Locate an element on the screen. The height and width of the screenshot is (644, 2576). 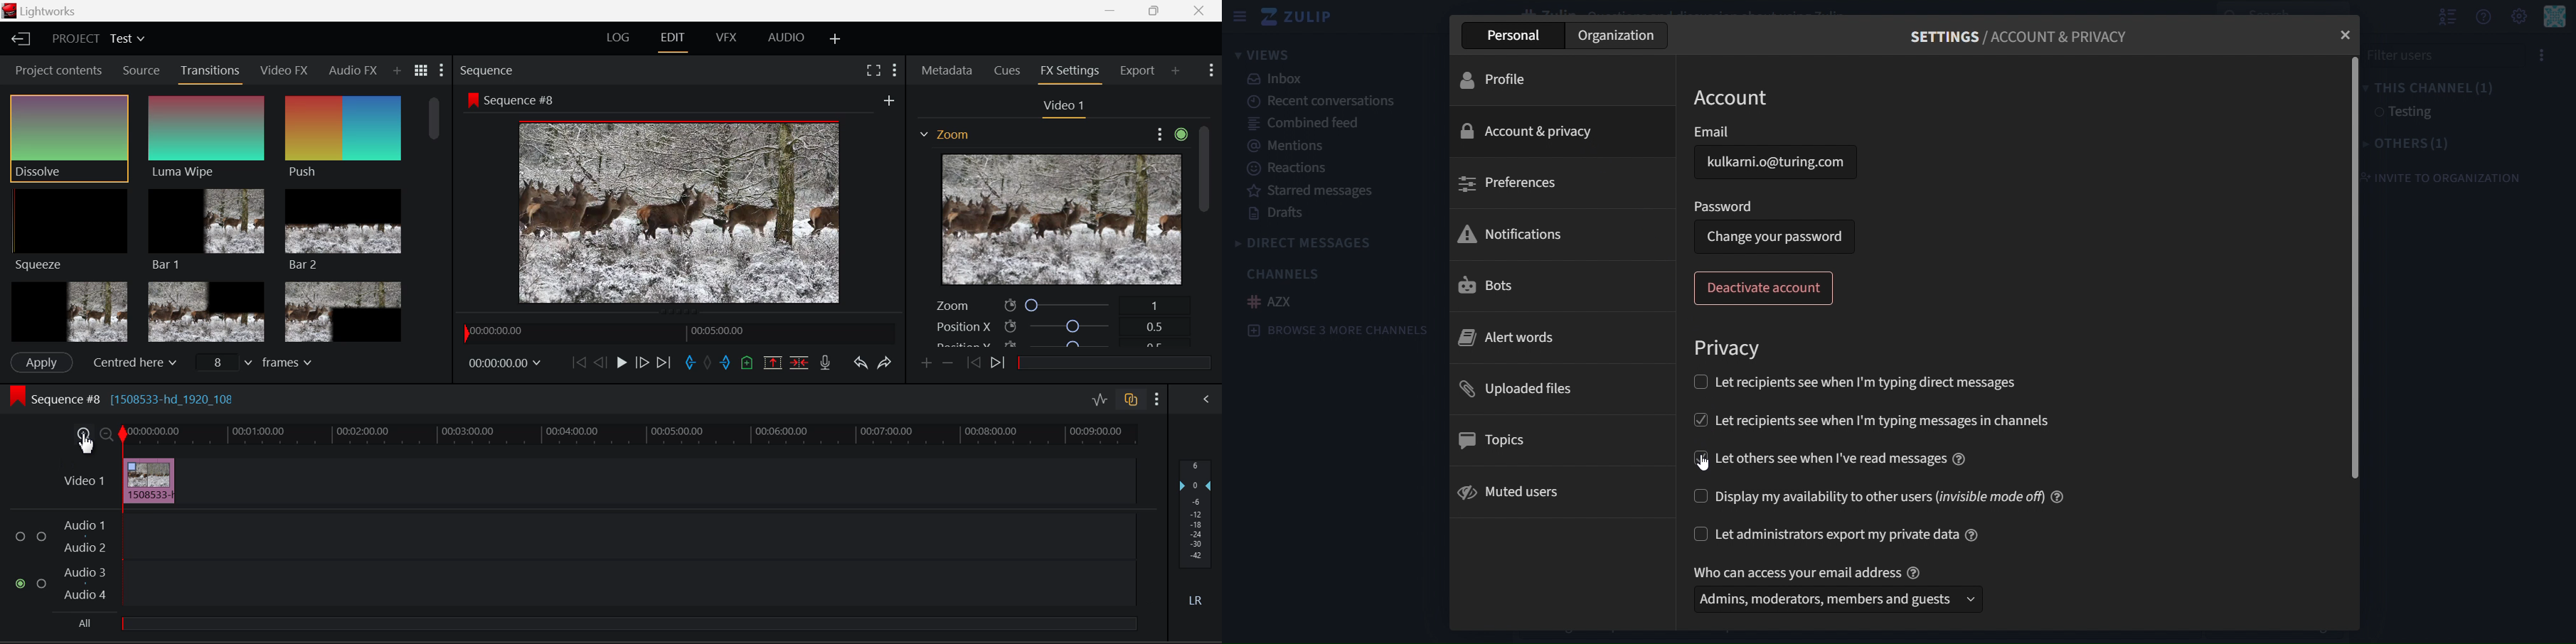
Window Title is located at coordinates (41, 11).